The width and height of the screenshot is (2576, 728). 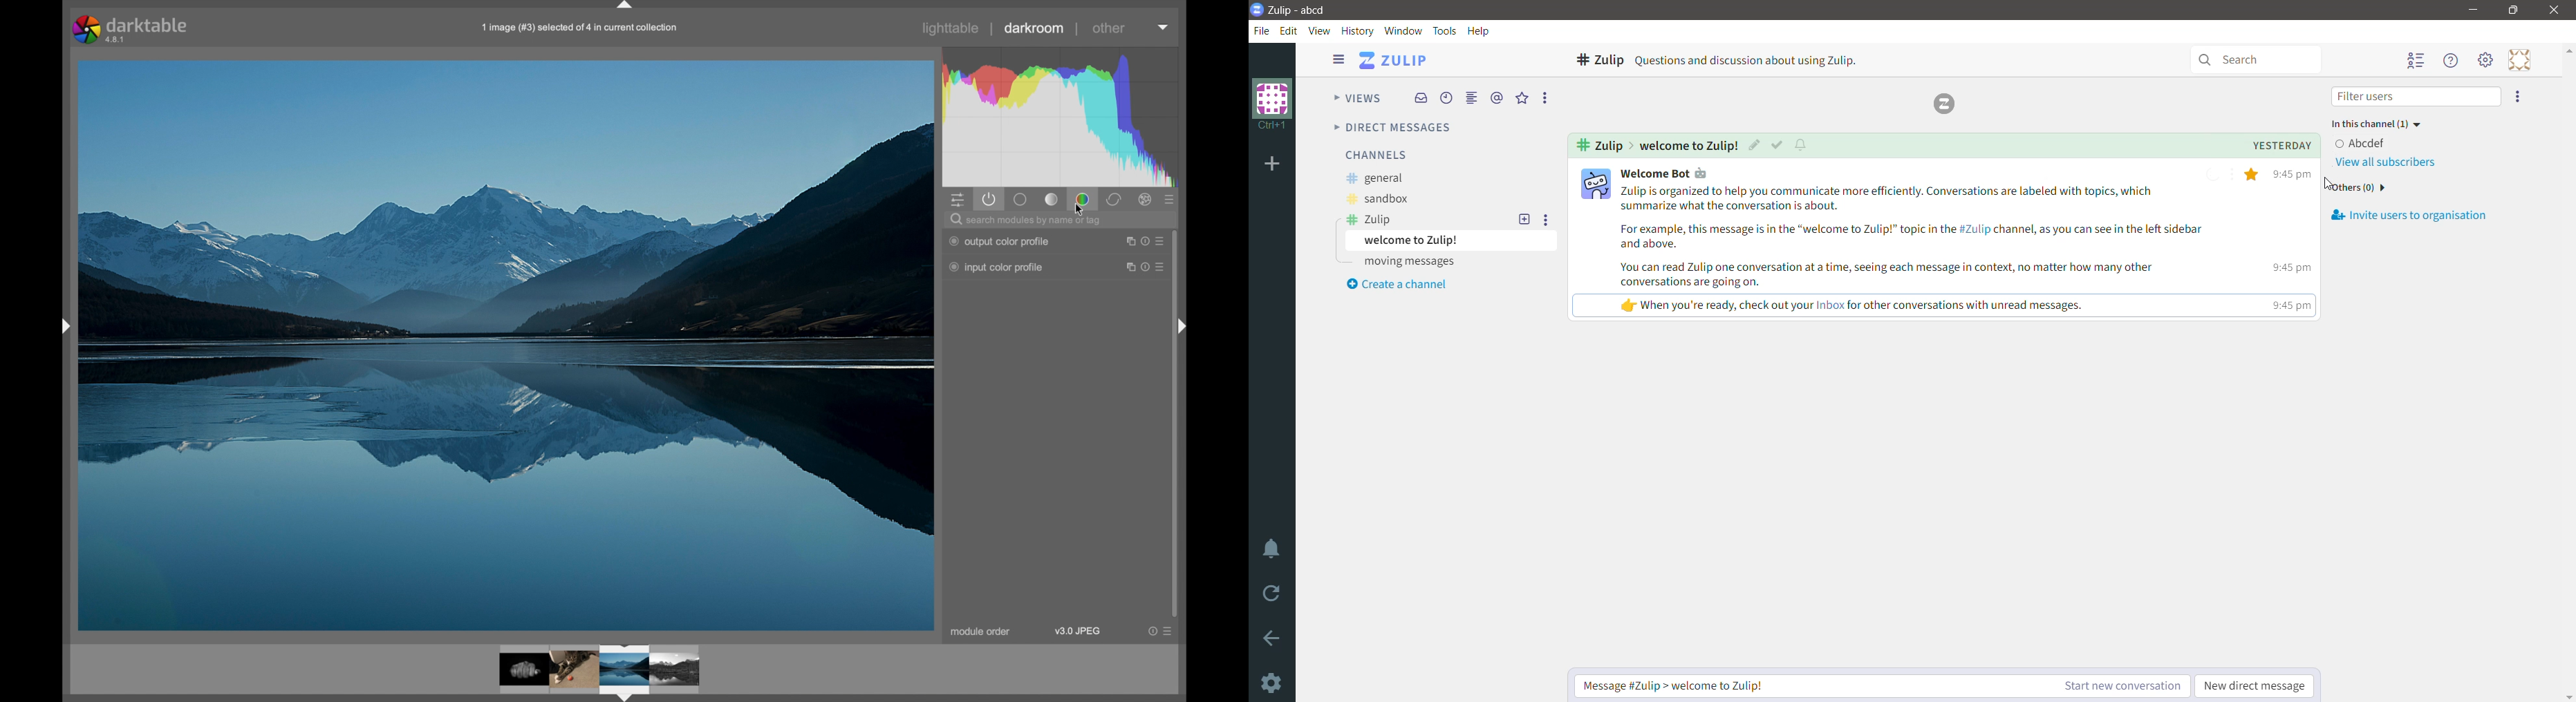 What do you see at coordinates (1599, 146) in the screenshot?
I see `Selected Channel` at bounding box center [1599, 146].